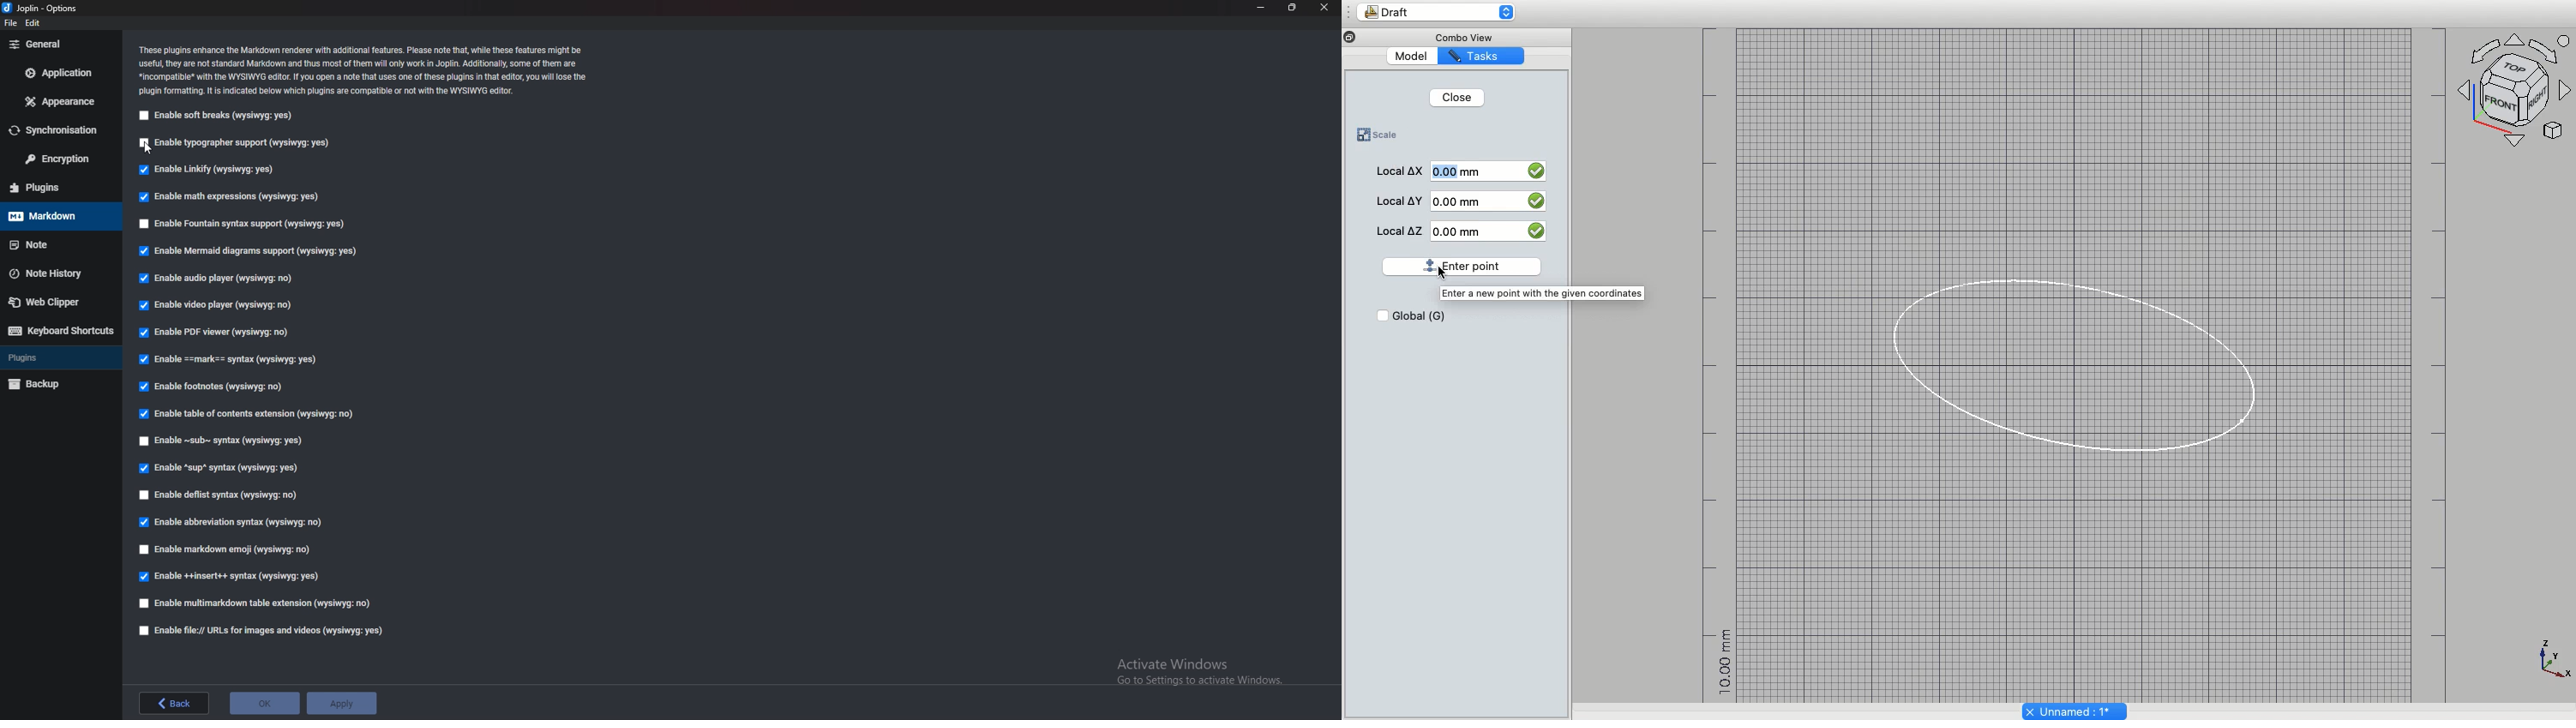 This screenshot has width=2576, height=728. Describe the element at coordinates (231, 576) in the screenshot. I see `Enable insert syntax` at that location.